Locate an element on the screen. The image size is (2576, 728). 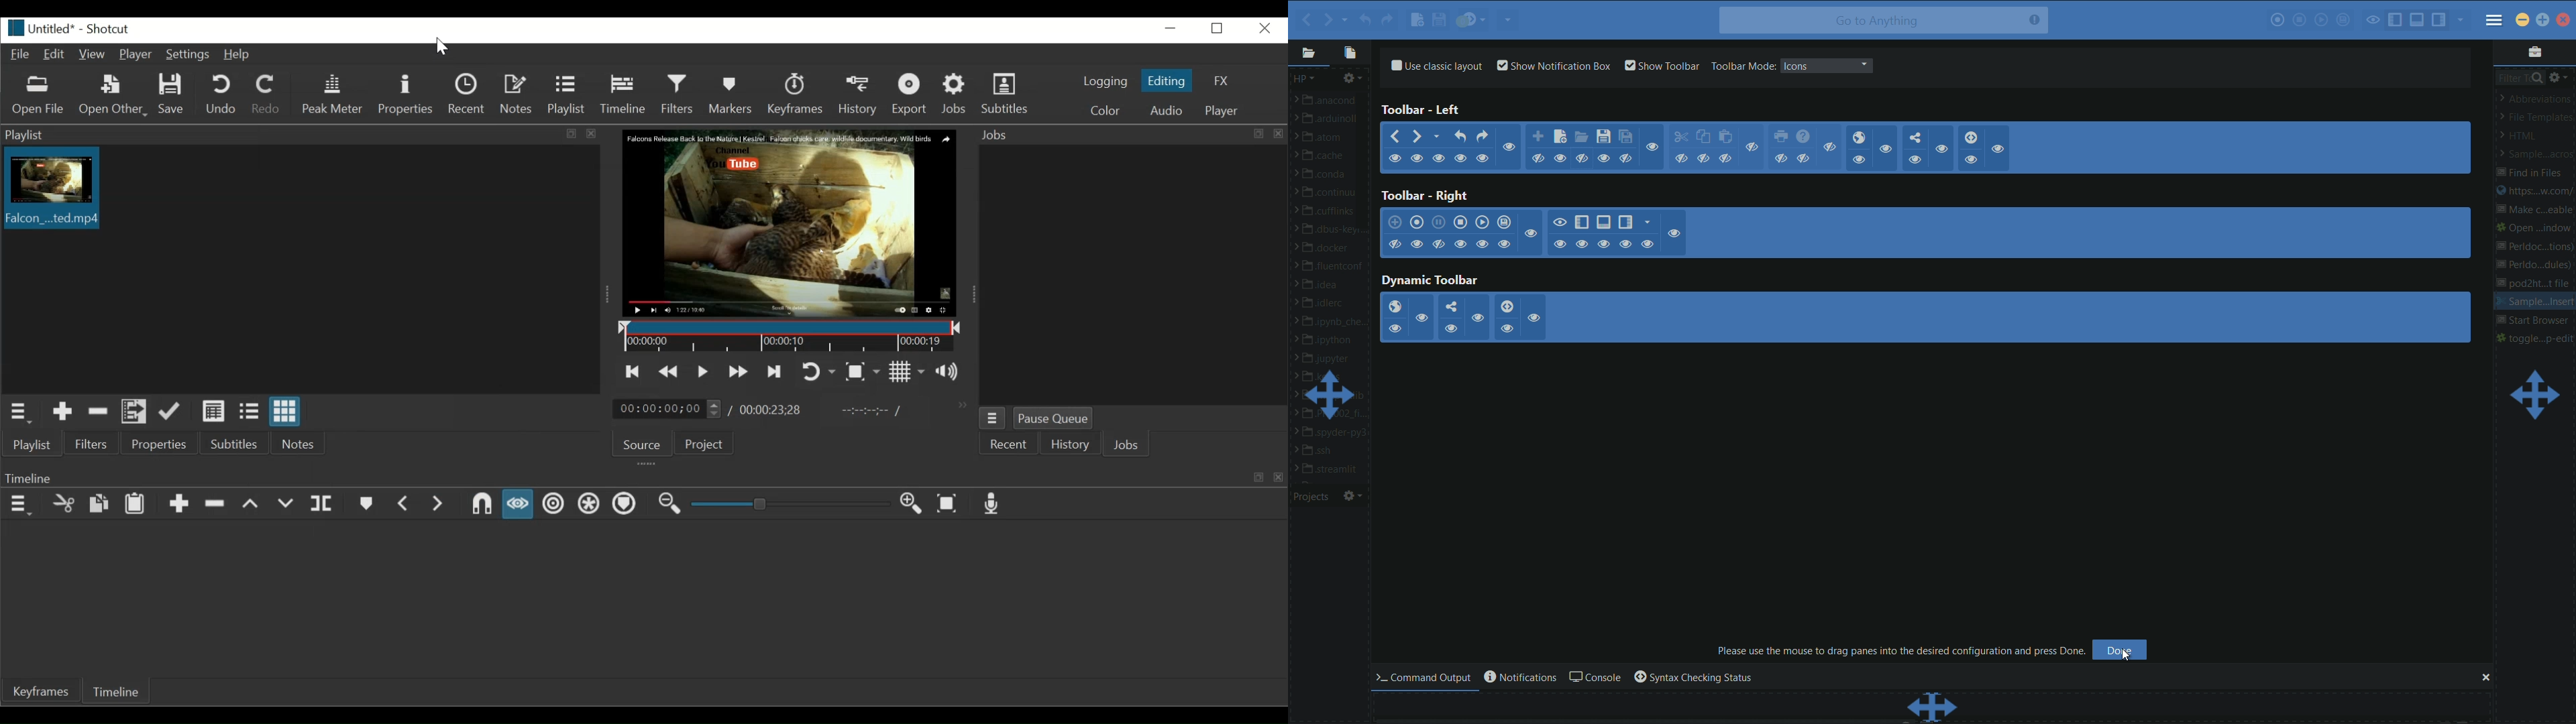
.conda is located at coordinates (1330, 176).